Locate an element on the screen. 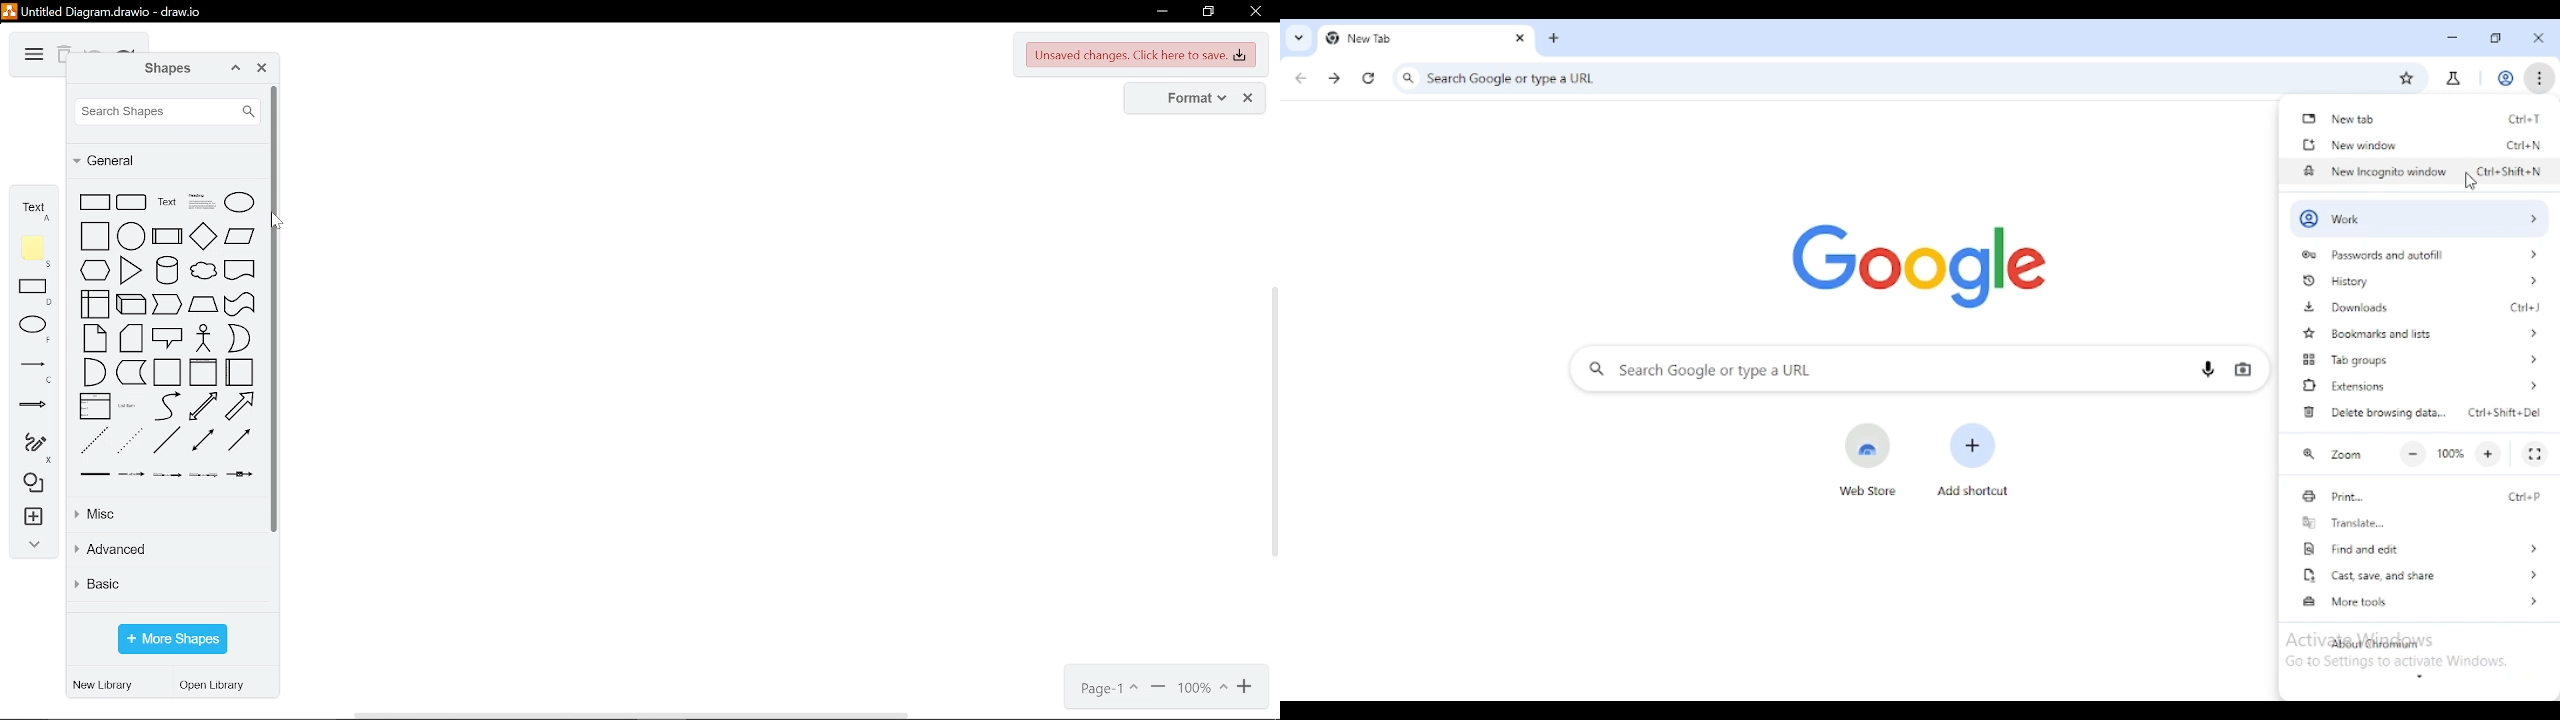 This screenshot has width=2576, height=728. line is located at coordinates (167, 440).